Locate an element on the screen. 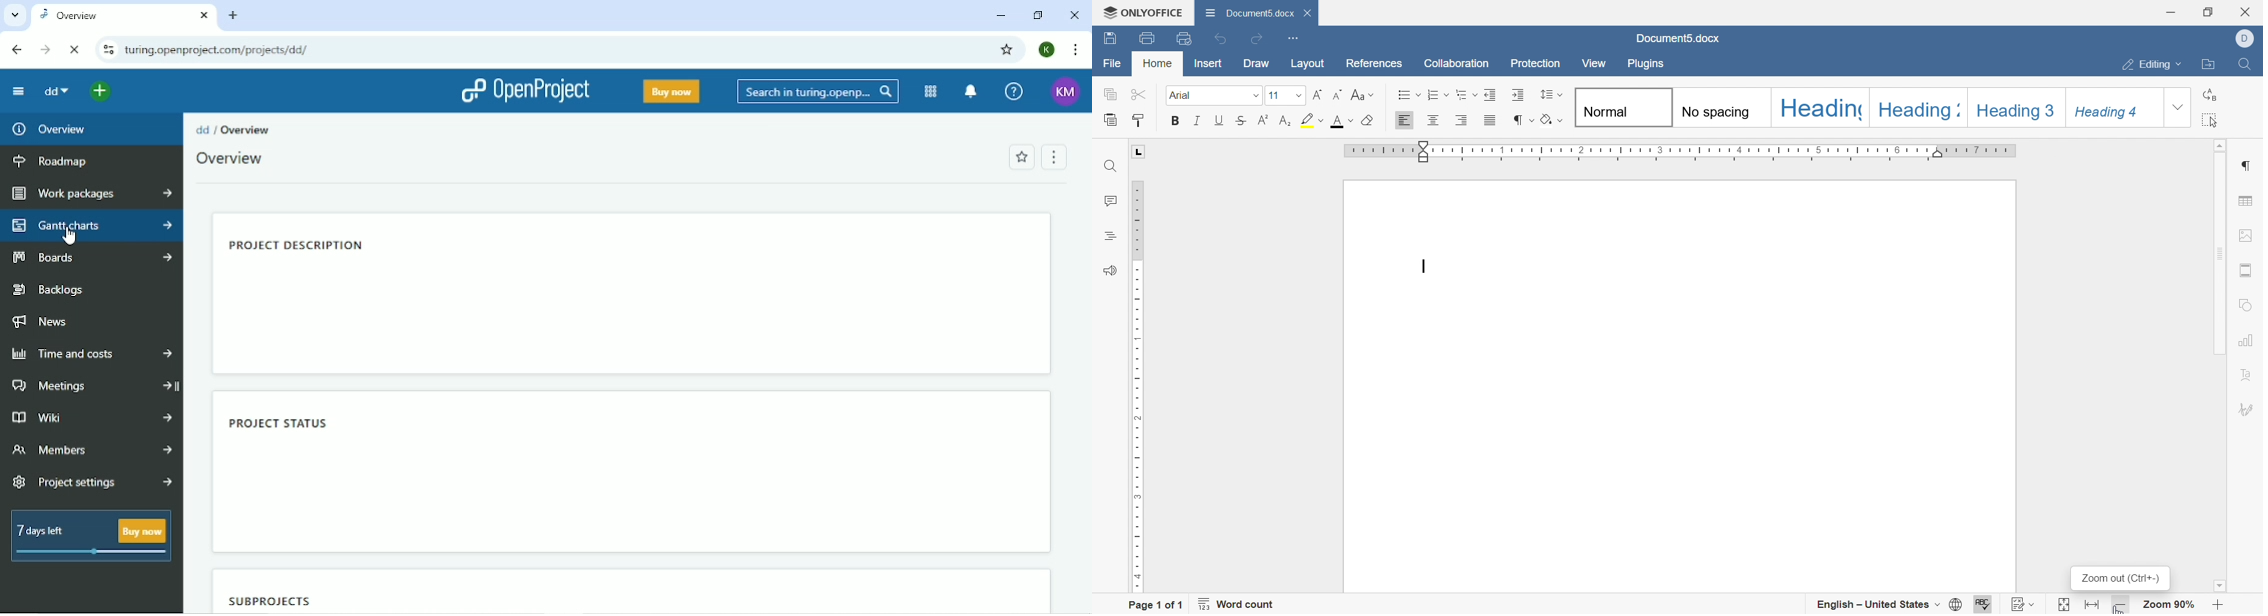 Image resolution: width=2268 pixels, height=616 pixels. Document5.DOCX is located at coordinates (1675, 40).